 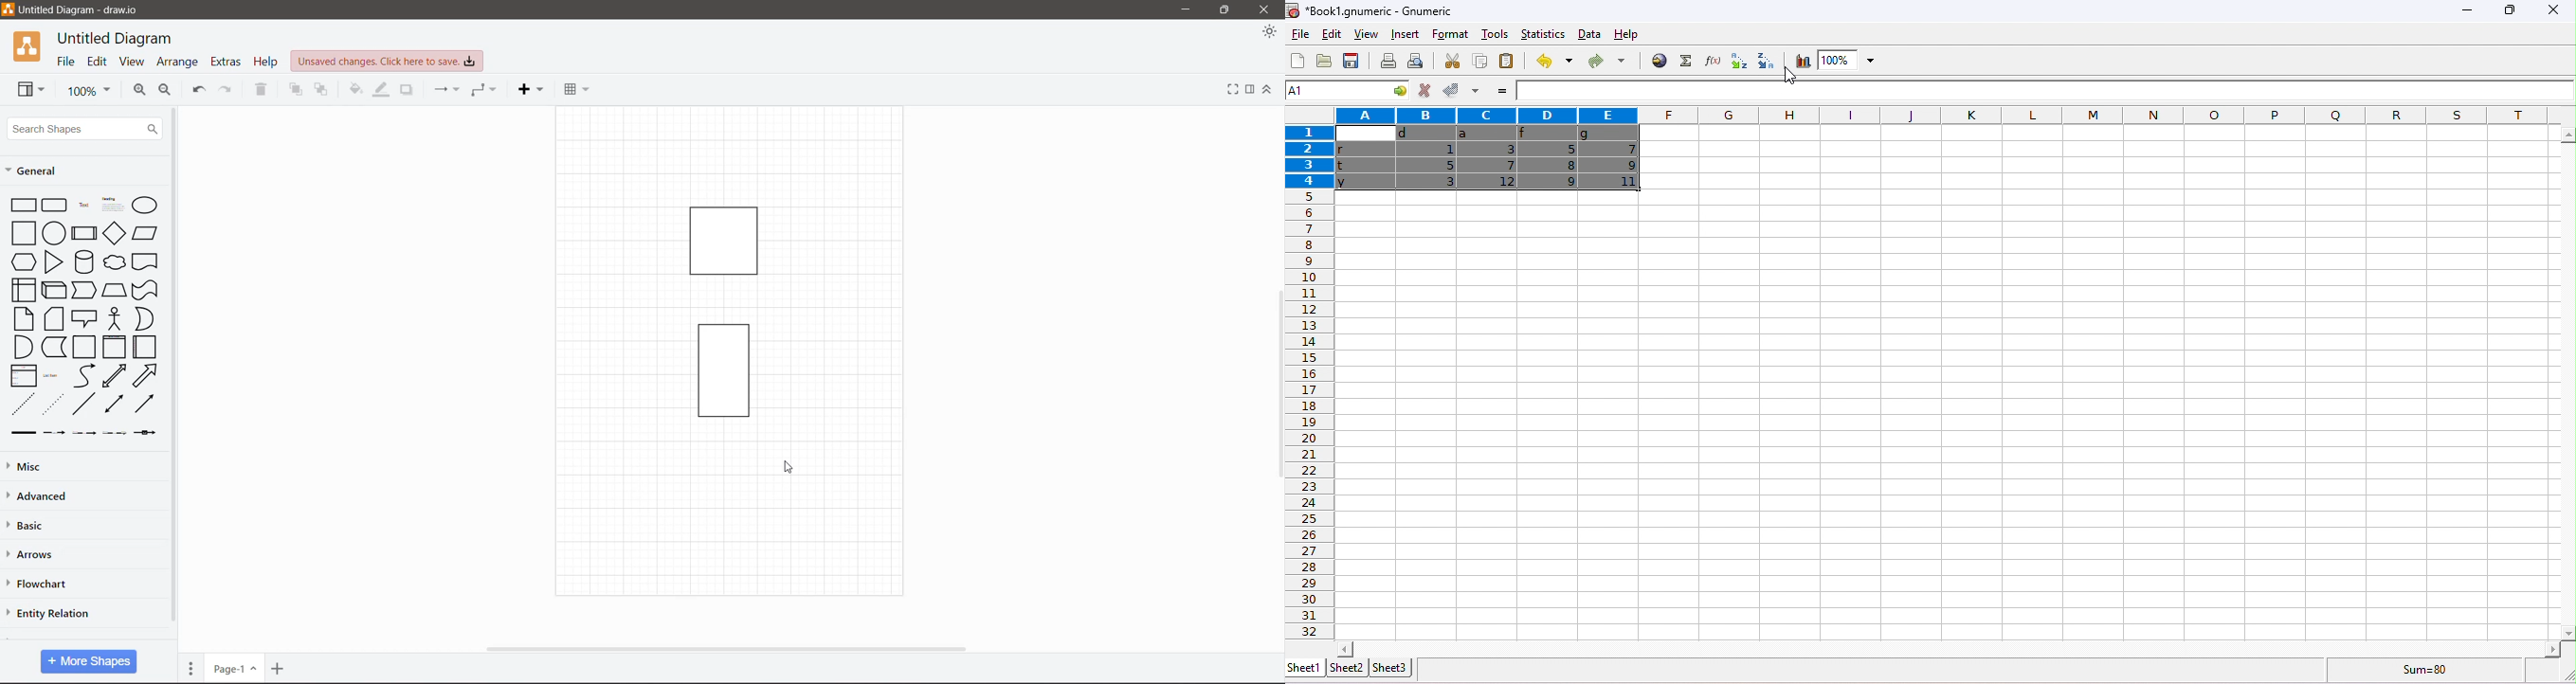 What do you see at coordinates (1251, 90) in the screenshot?
I see `Format` at bounding box center [1251, 90].